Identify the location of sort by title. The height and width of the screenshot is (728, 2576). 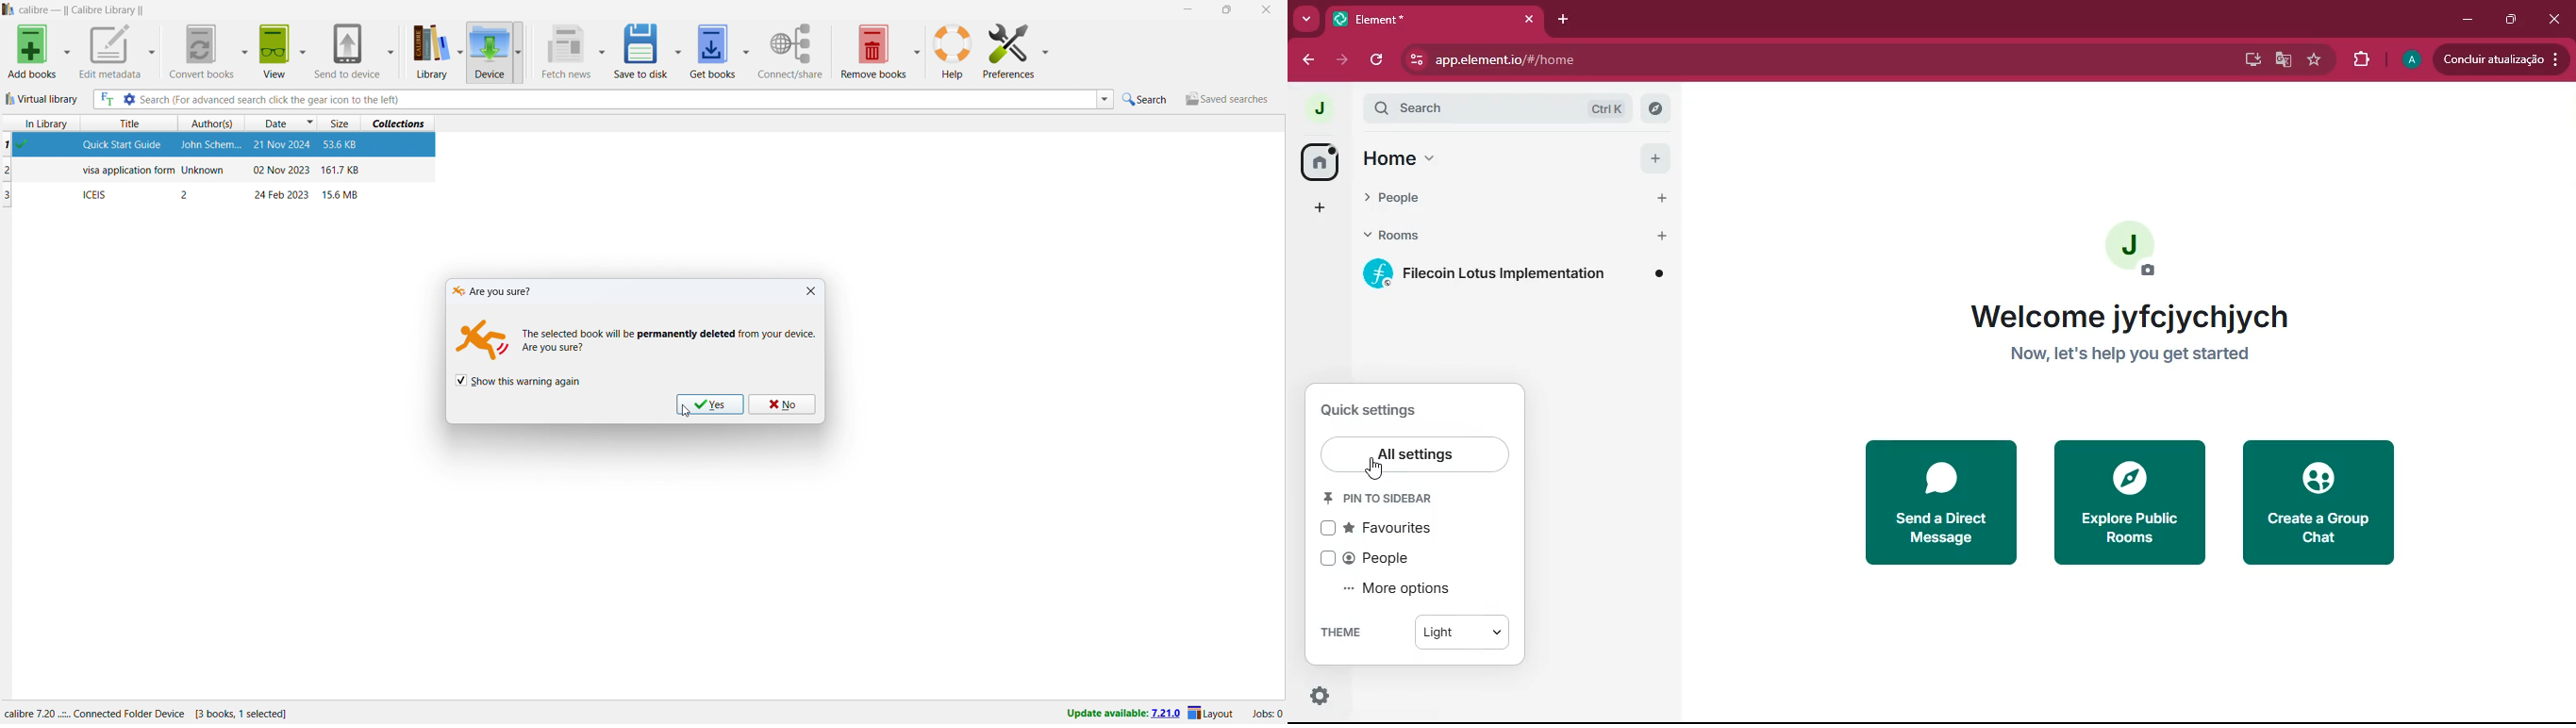
(134, 123).